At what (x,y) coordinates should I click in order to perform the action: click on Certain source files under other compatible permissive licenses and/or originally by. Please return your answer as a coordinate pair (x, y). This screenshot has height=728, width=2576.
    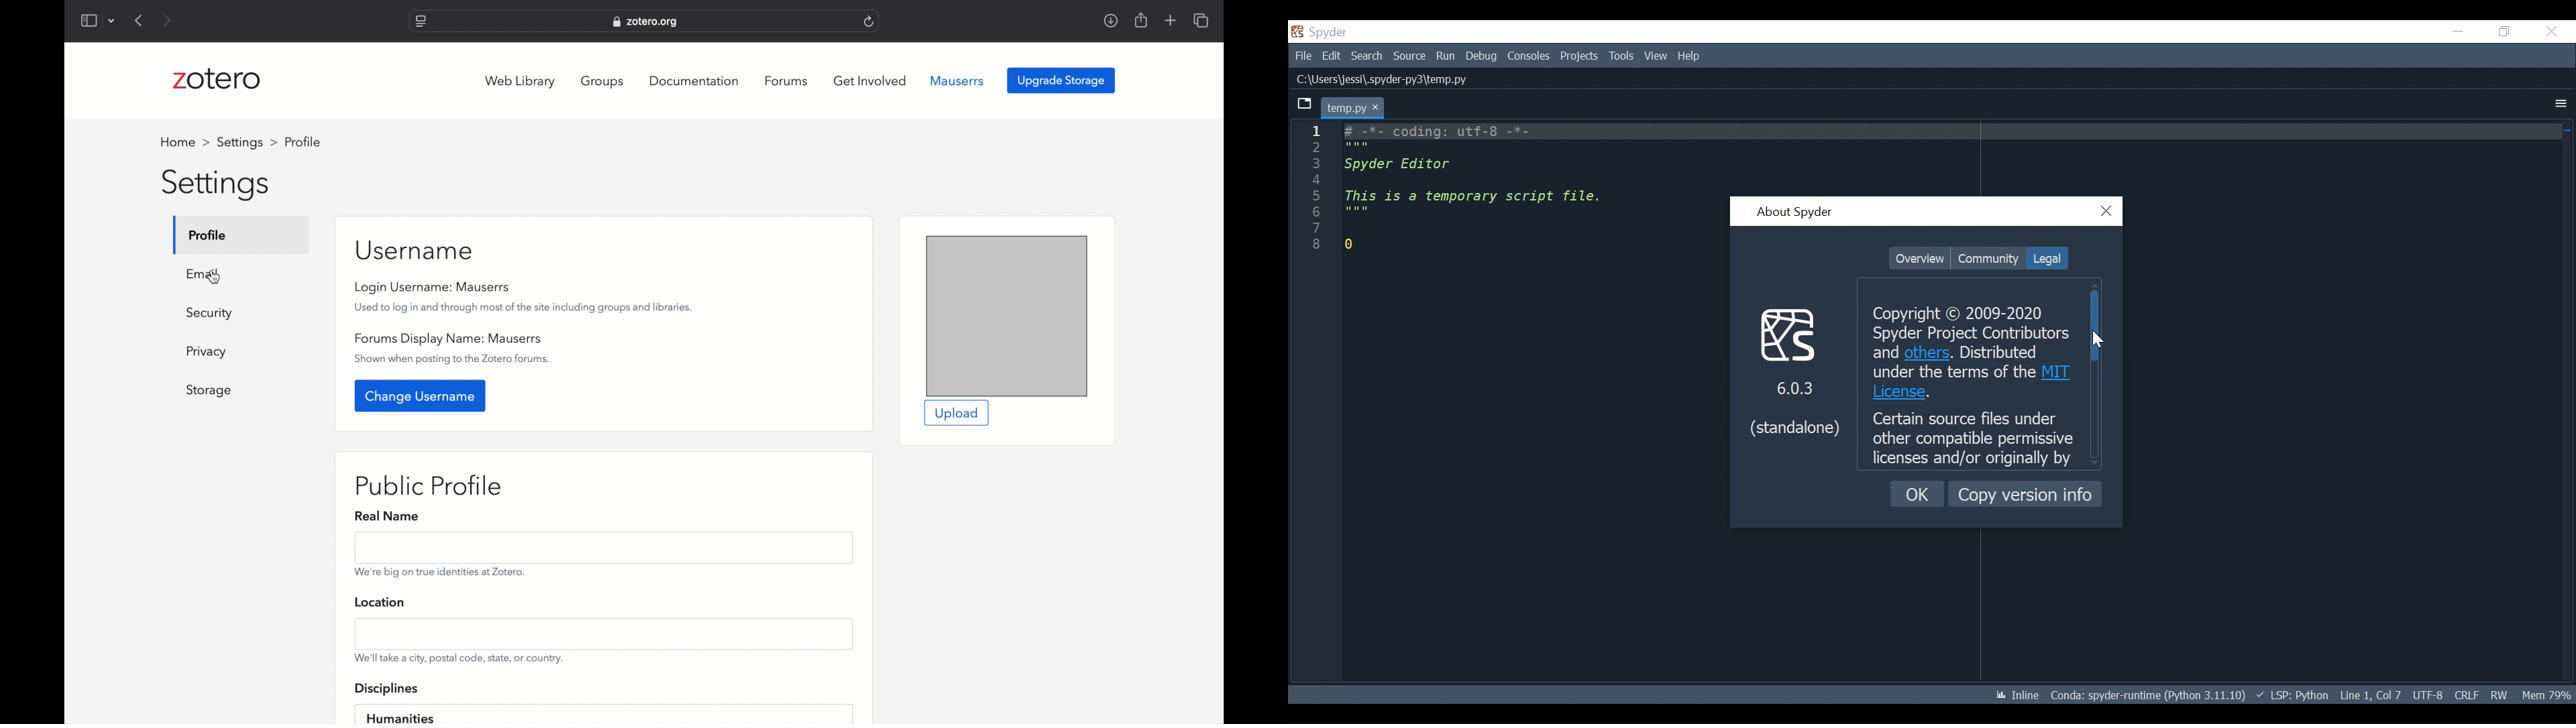
    Looking at the image, I should click on (1974, 438).